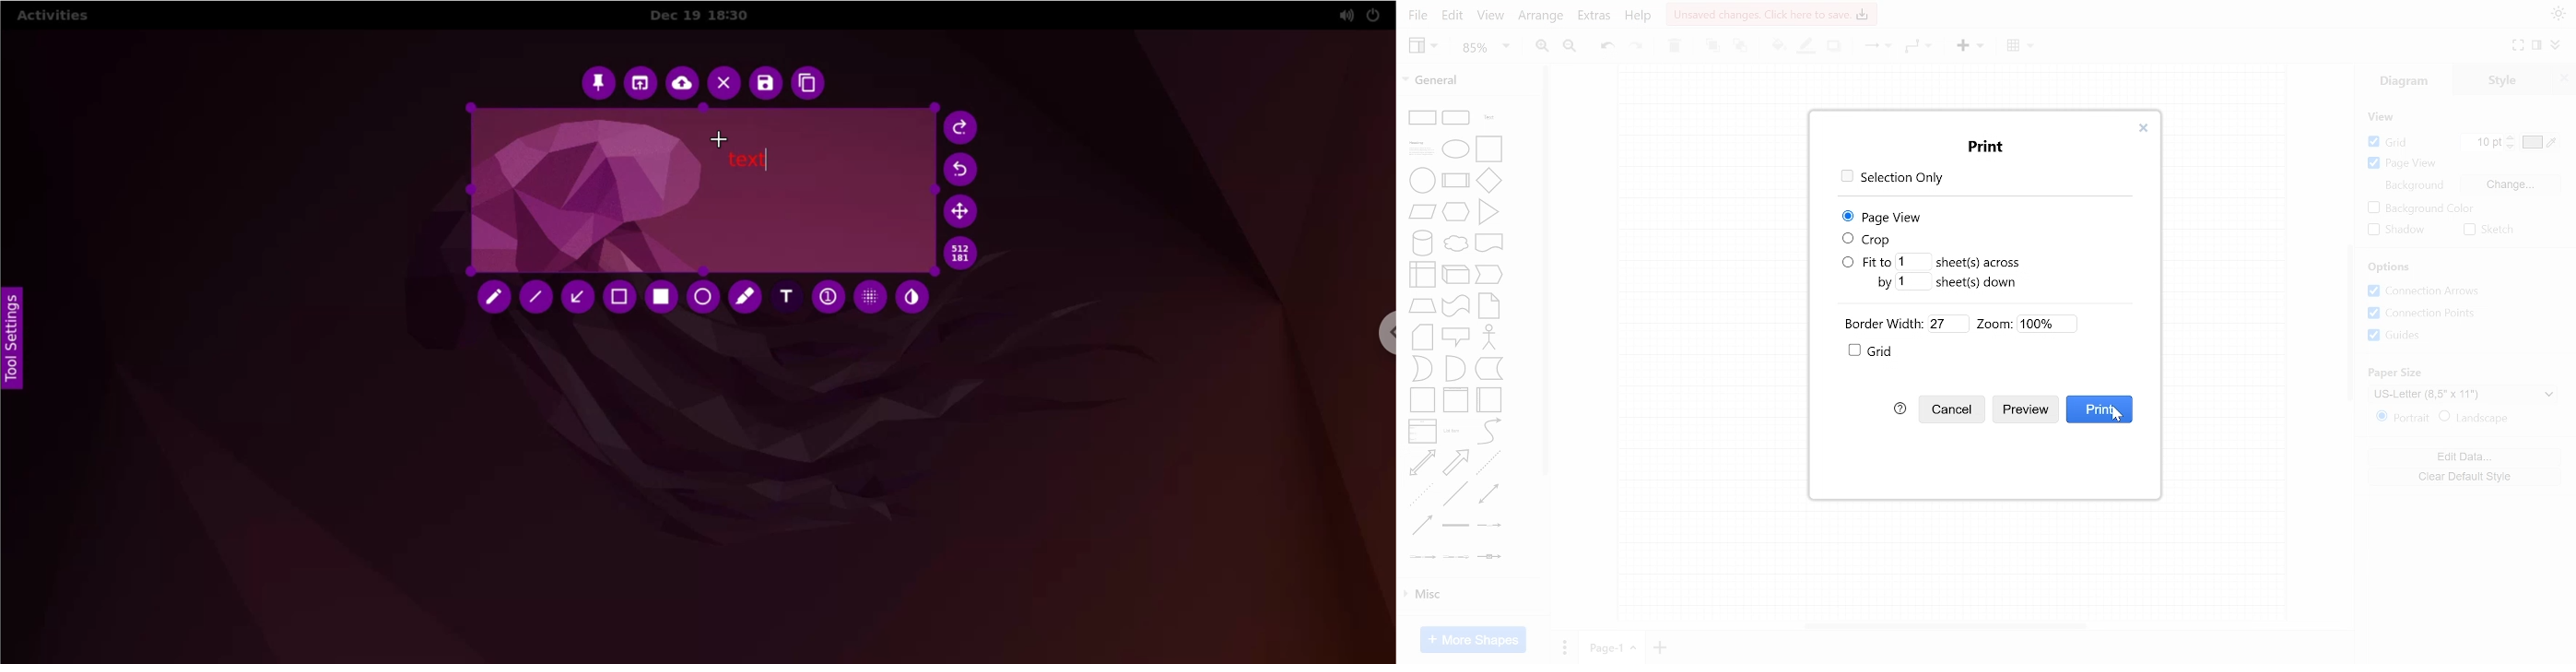 This screenshot has height=672, width=2576. Describe the element at coordinates (1541, 46) in the screenshot. I see `Zoom in` at that location.